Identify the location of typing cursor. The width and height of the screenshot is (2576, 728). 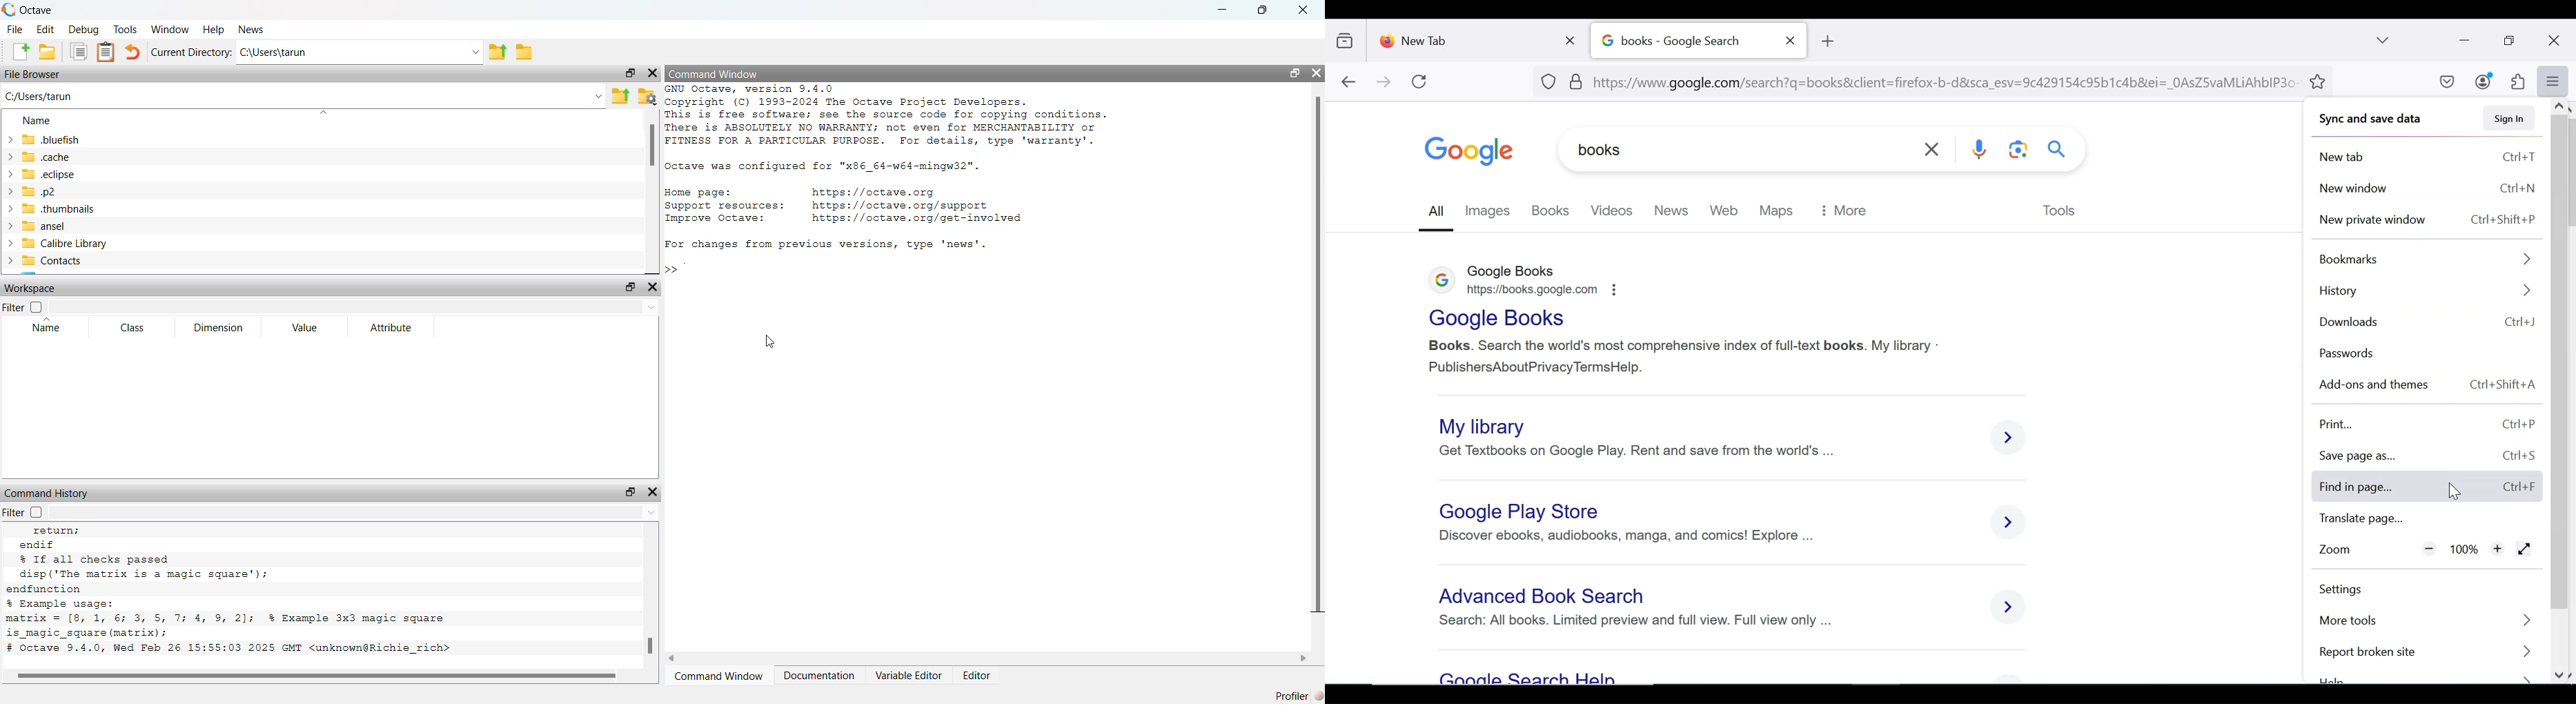
(676, 270).